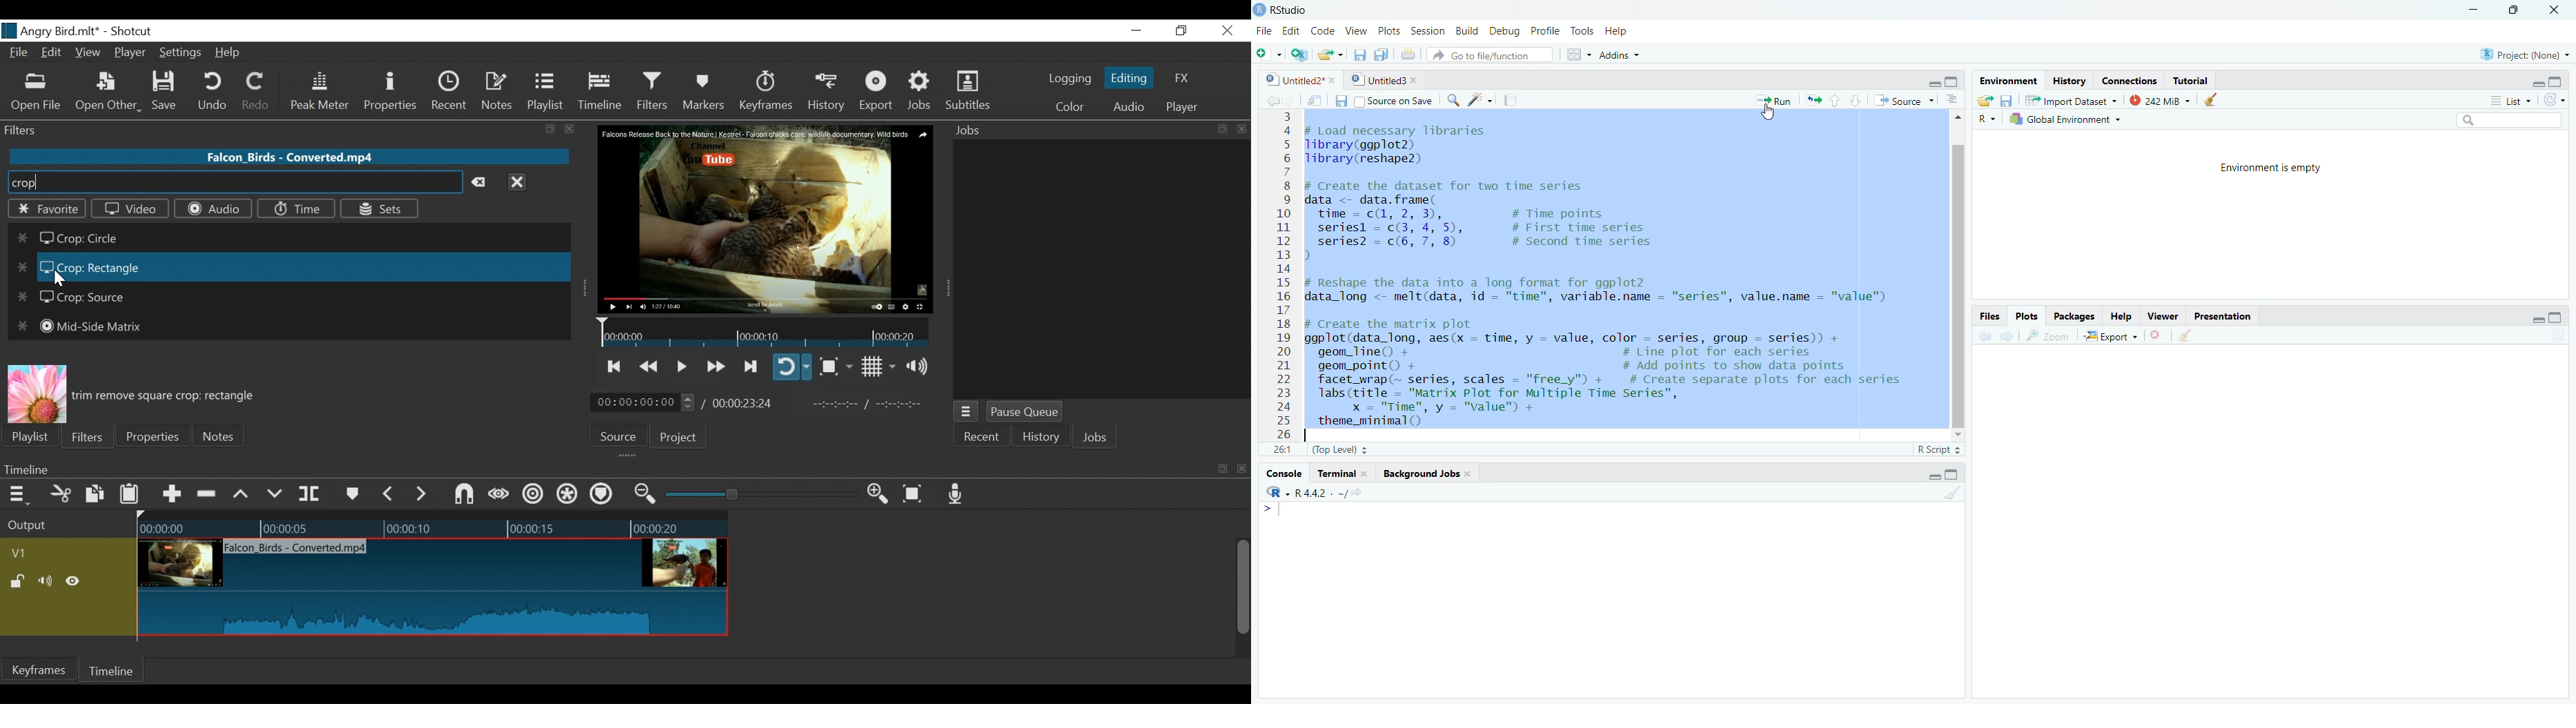 The width and height of the screenshot is (2576, 728). I want to click on Favorite, so click(46, 209).